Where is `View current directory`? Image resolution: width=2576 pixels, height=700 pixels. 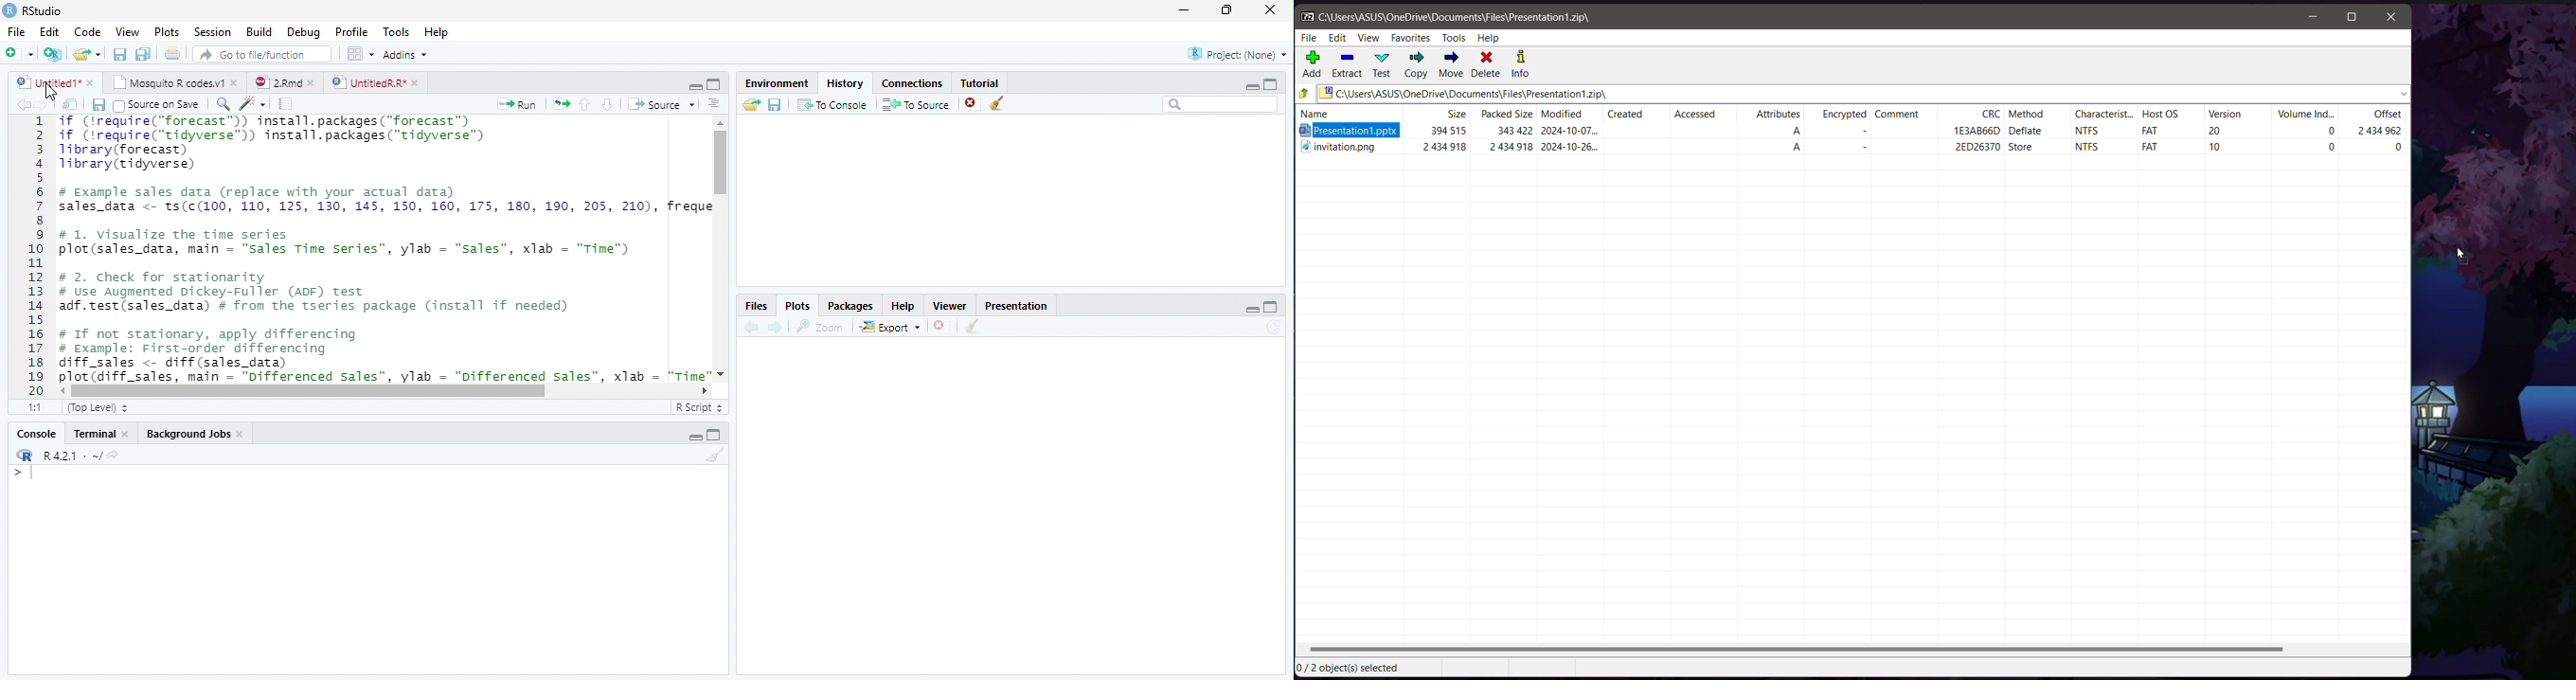
View current directory is located at coordinates (115, 456).